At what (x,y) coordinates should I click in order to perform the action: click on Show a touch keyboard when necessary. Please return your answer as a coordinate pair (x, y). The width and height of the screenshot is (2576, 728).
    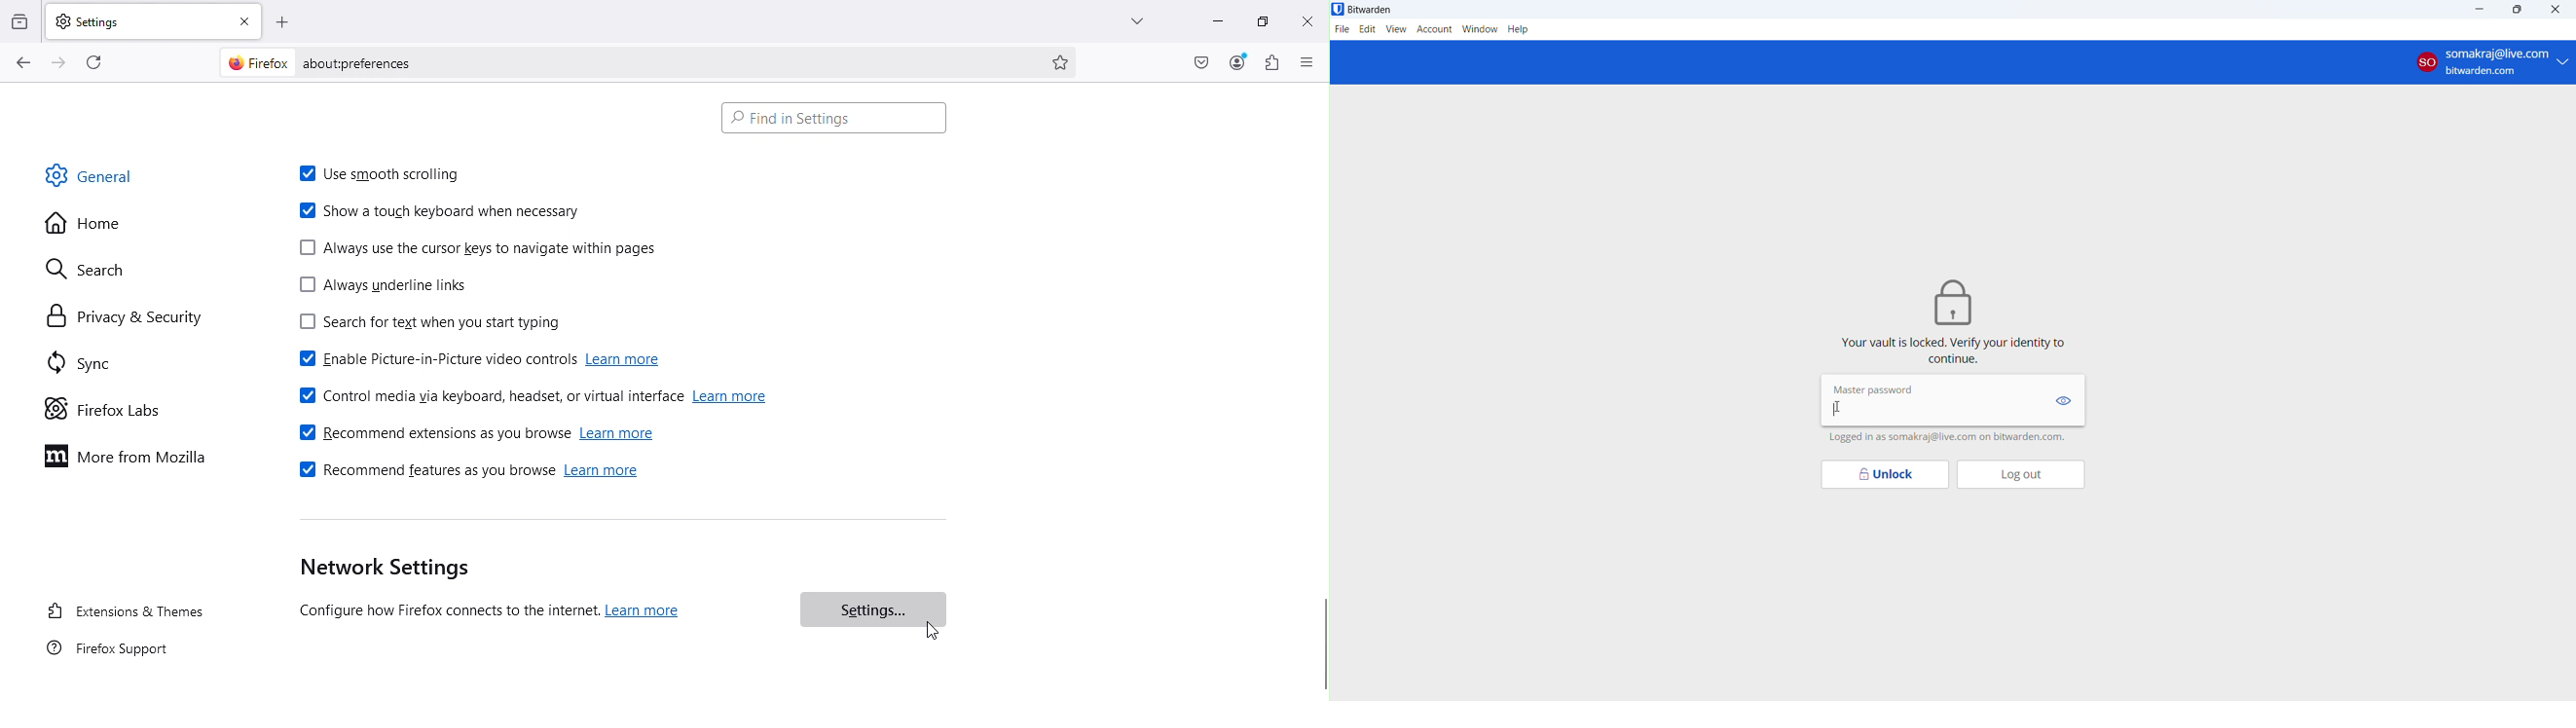
    Looking at the image, I should click on (436, 213).